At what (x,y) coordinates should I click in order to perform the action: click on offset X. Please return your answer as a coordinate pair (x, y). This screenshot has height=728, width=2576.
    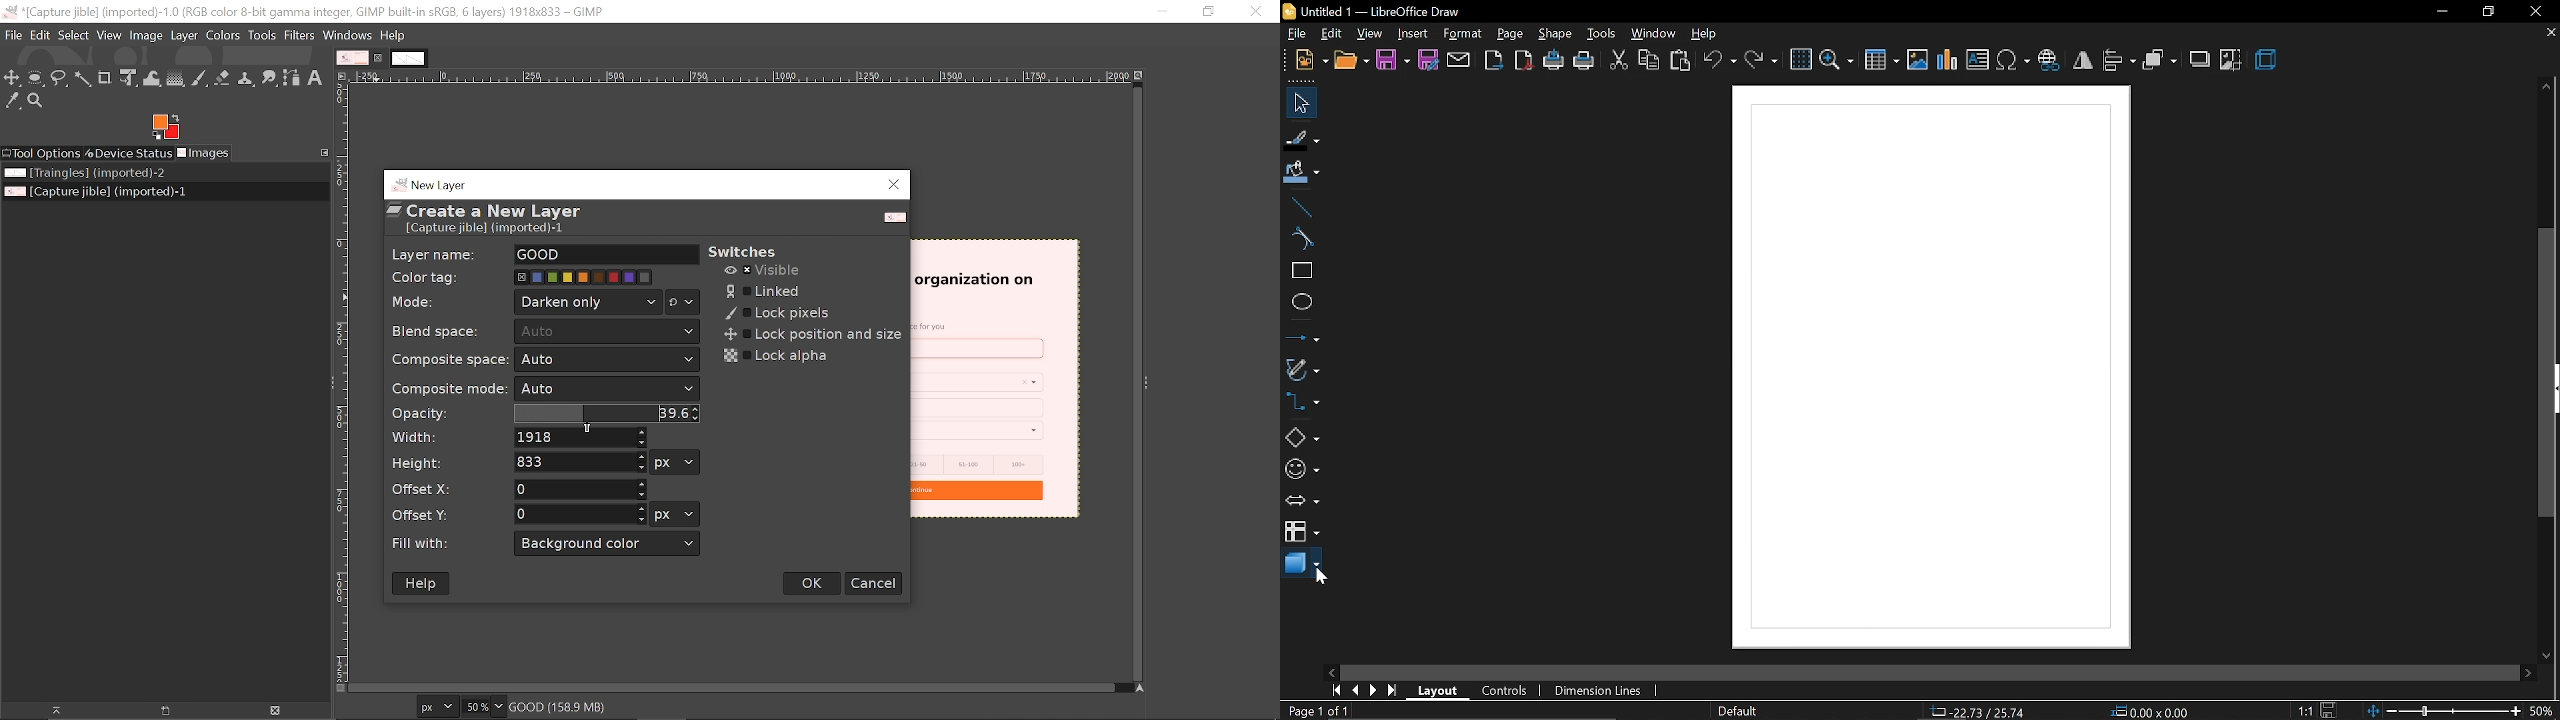
    Looking at the image, I should click on (579, 488).